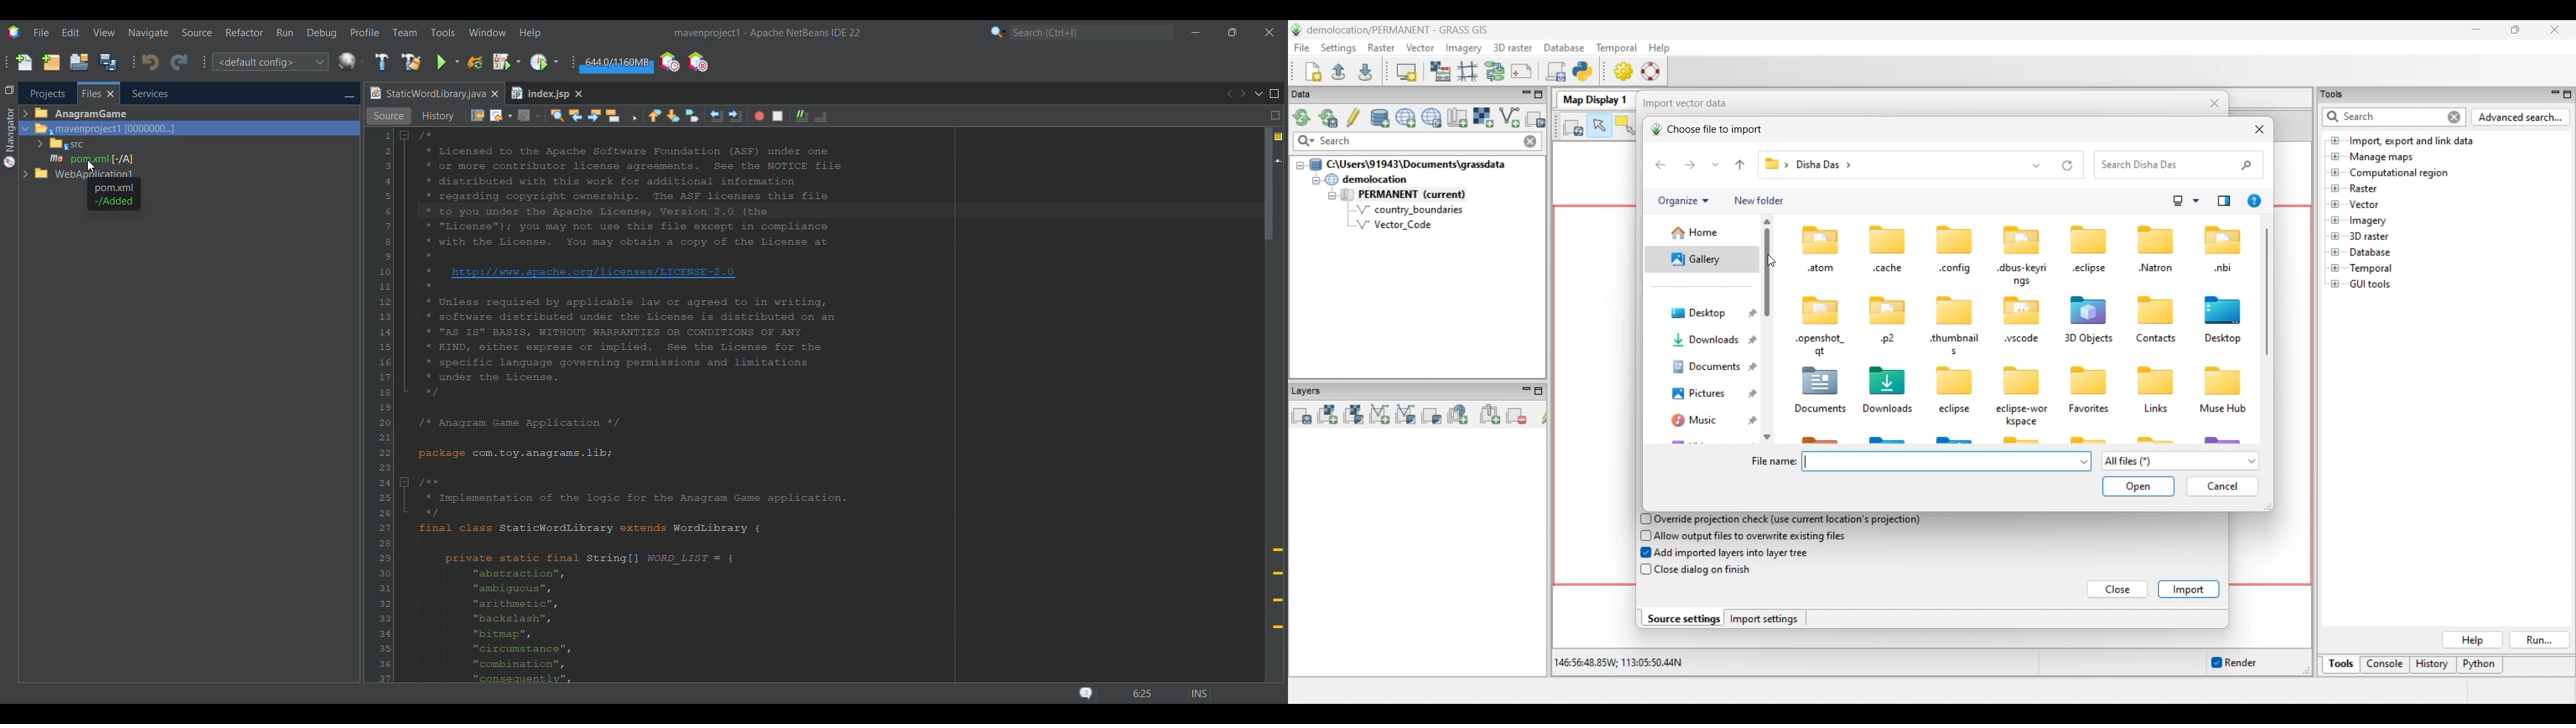  I want to click on Database menu, so click(1564, 48).